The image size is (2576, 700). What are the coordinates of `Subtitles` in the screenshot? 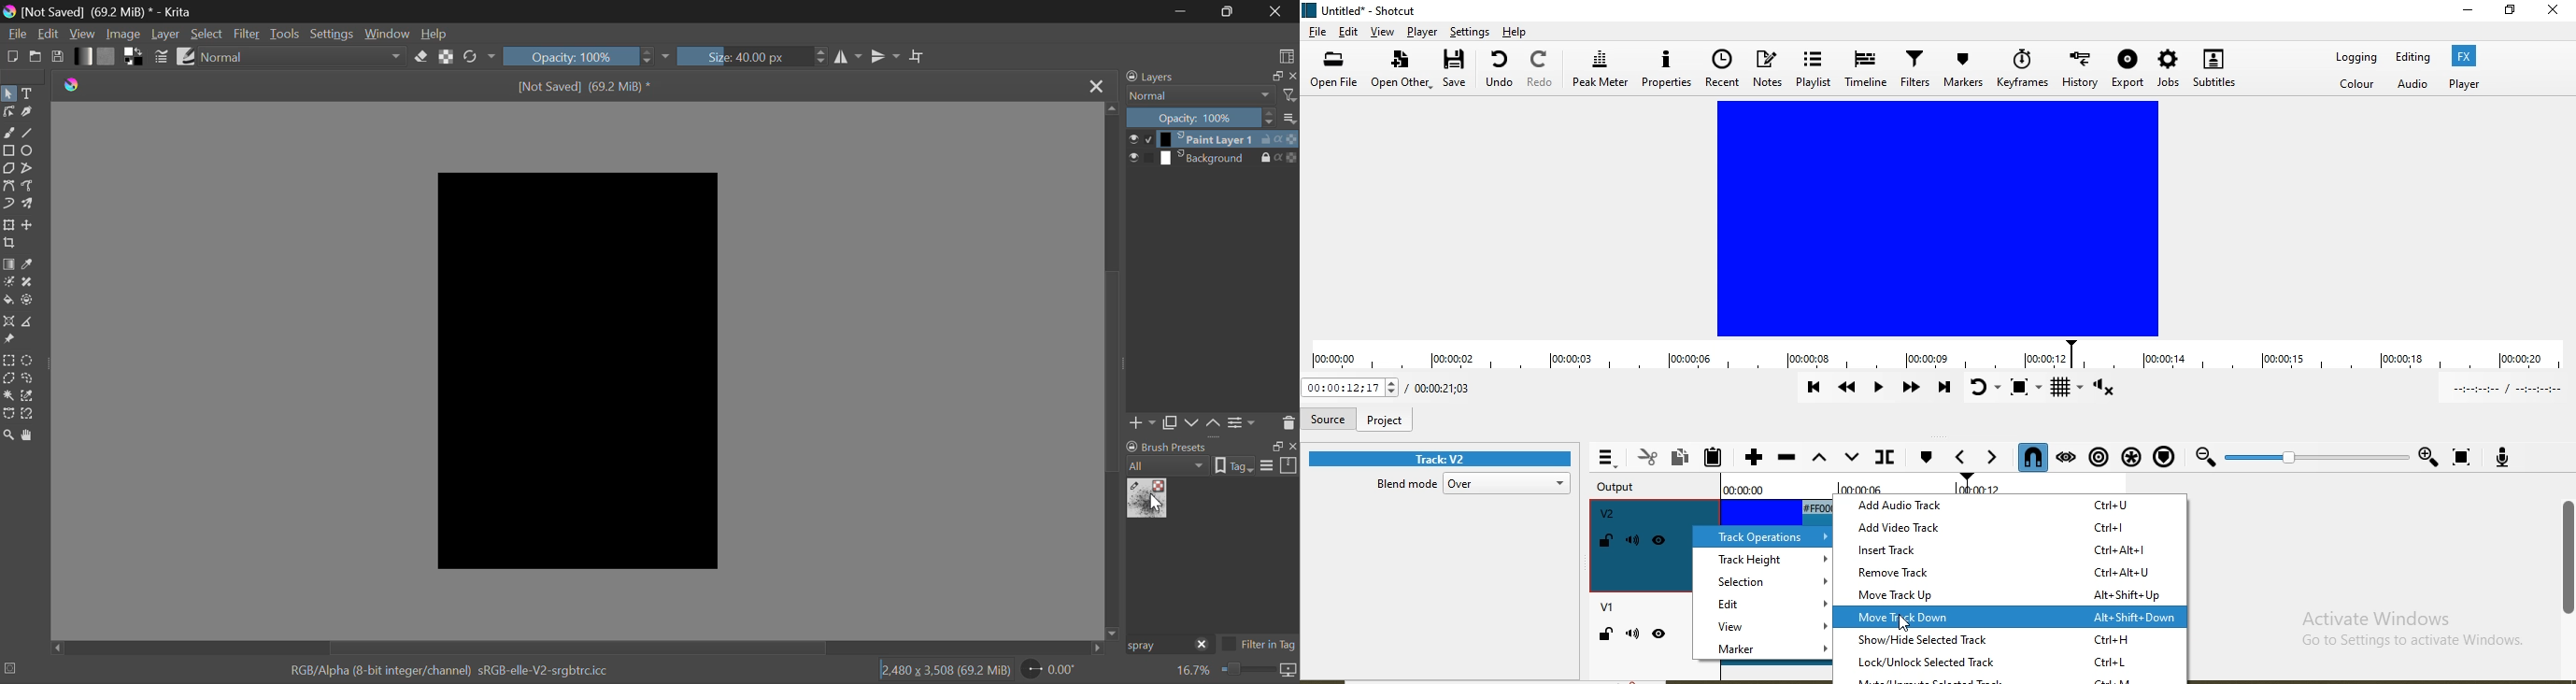 It's located at (2217, 72).